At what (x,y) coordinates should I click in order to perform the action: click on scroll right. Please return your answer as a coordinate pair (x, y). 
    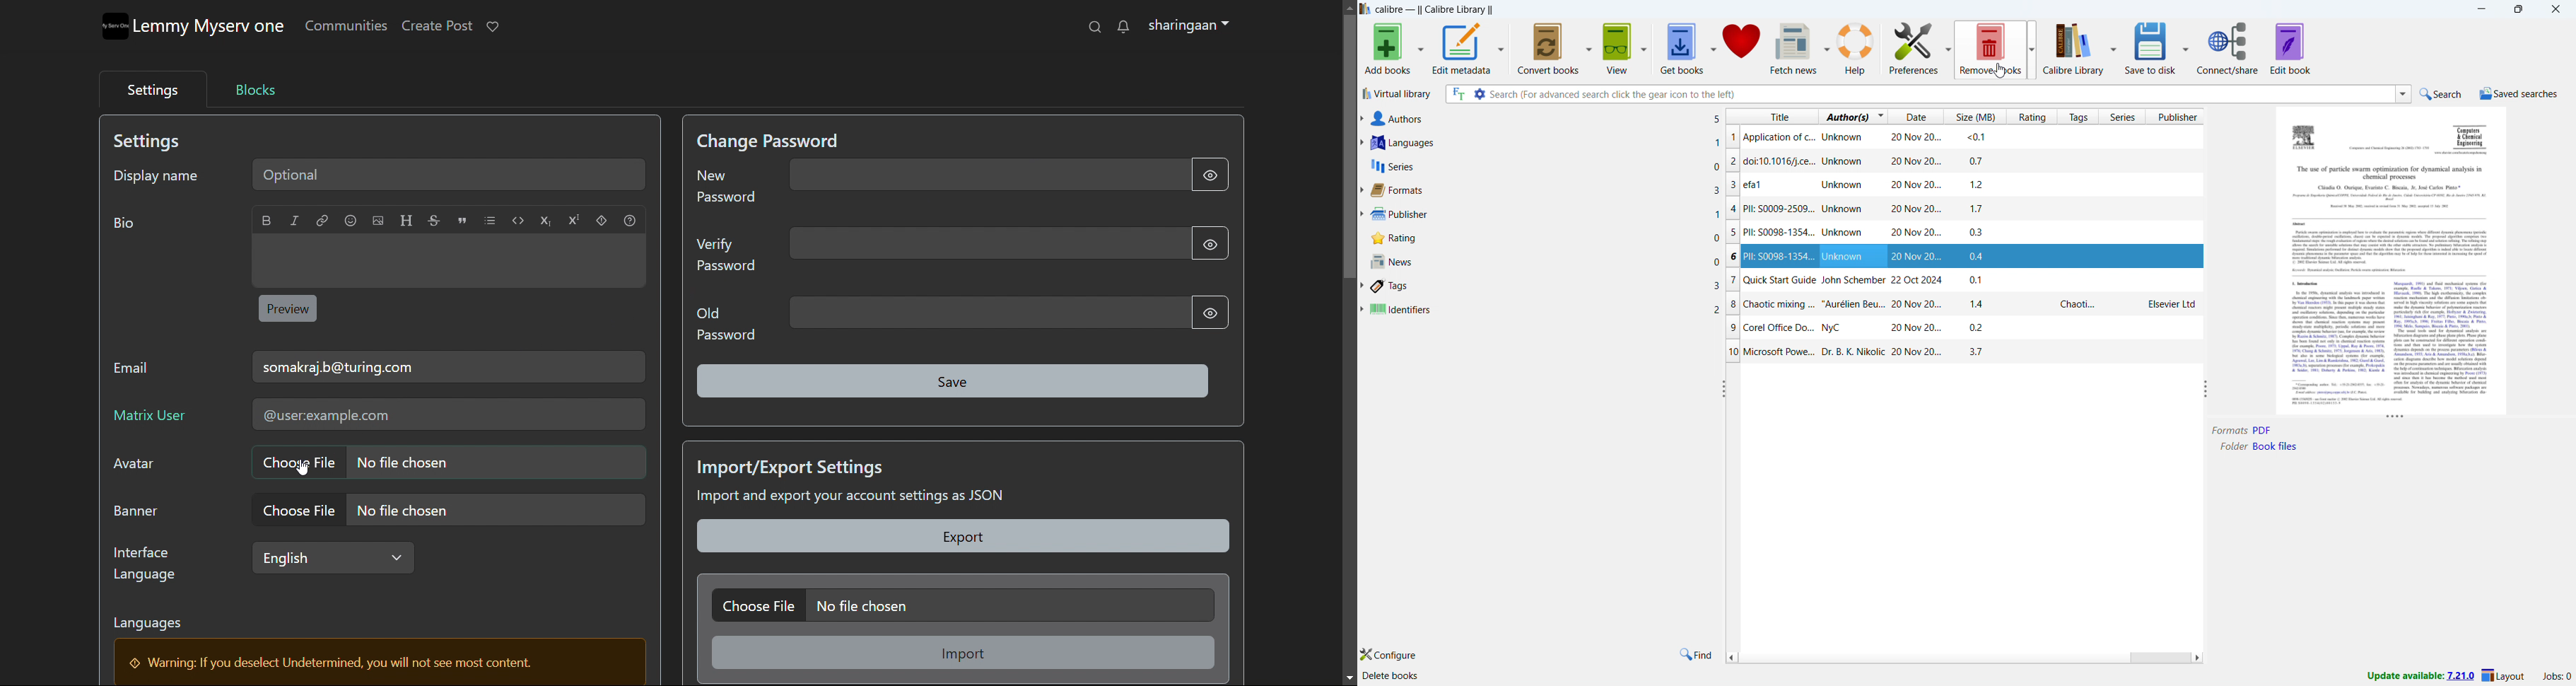
    Looking at the image, I should click on (2198, 658).